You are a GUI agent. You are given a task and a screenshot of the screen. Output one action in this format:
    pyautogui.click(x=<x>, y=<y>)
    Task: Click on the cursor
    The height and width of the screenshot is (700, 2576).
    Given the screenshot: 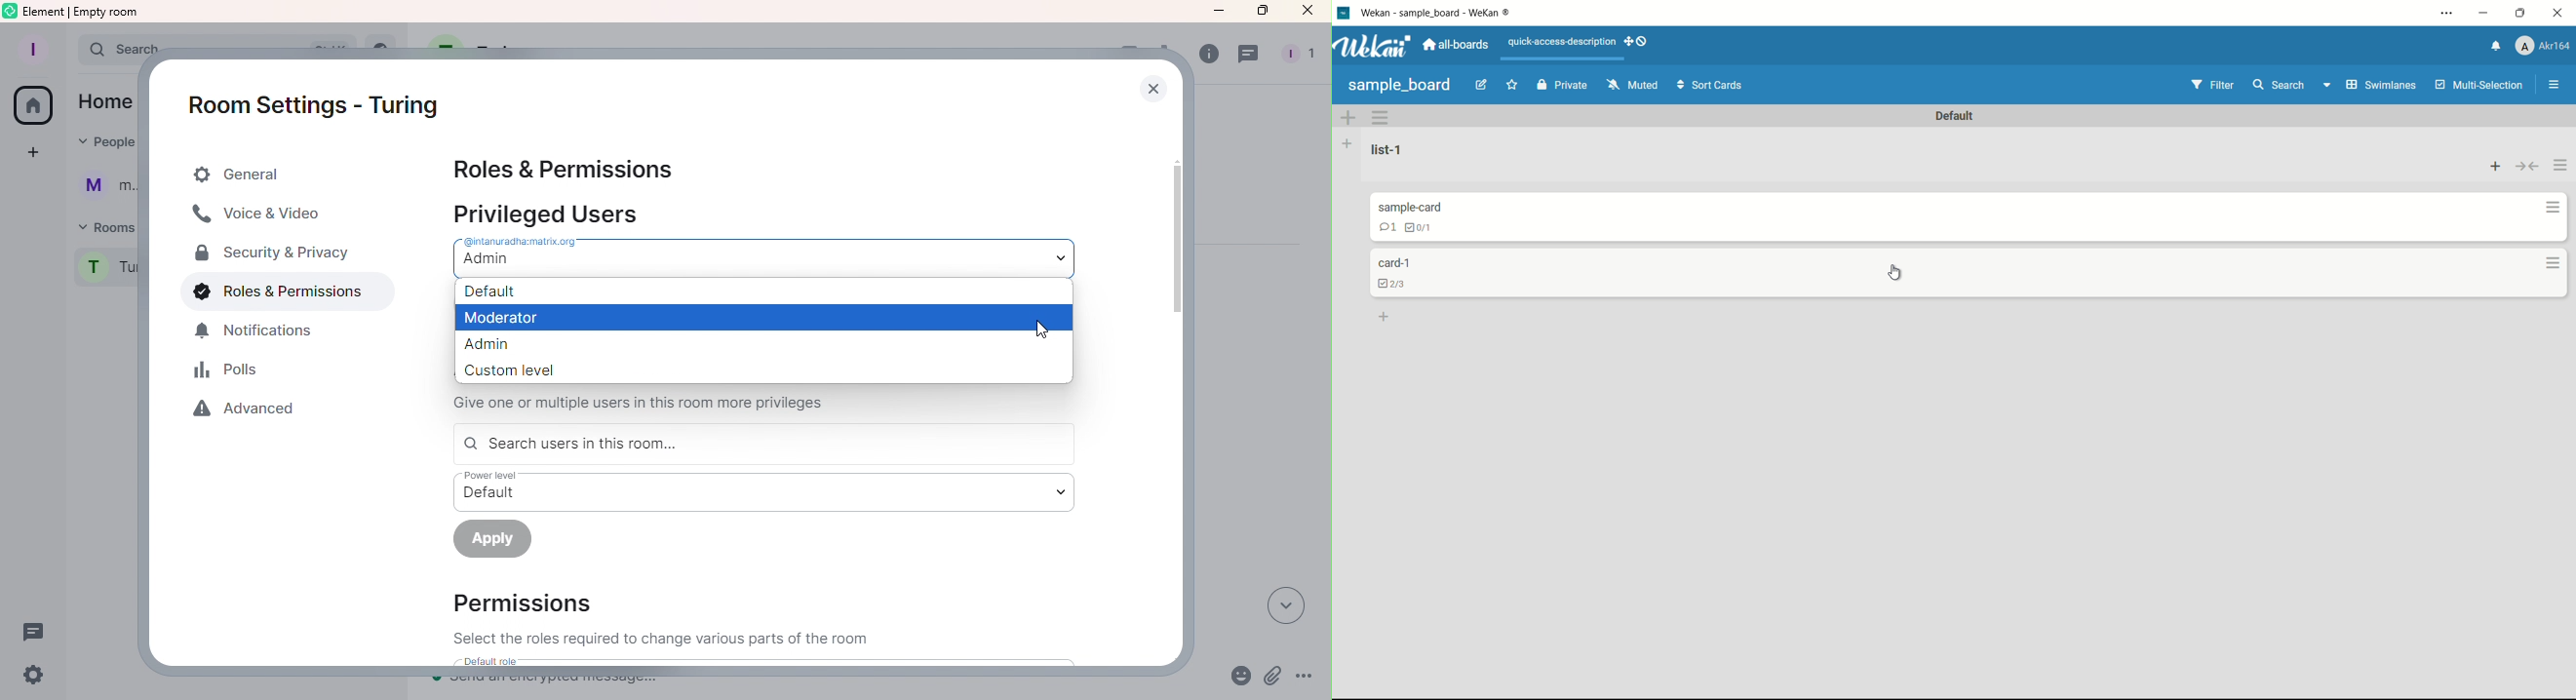 What is the action you would take?
    pyautogui.click(x=1045, y=335)
    